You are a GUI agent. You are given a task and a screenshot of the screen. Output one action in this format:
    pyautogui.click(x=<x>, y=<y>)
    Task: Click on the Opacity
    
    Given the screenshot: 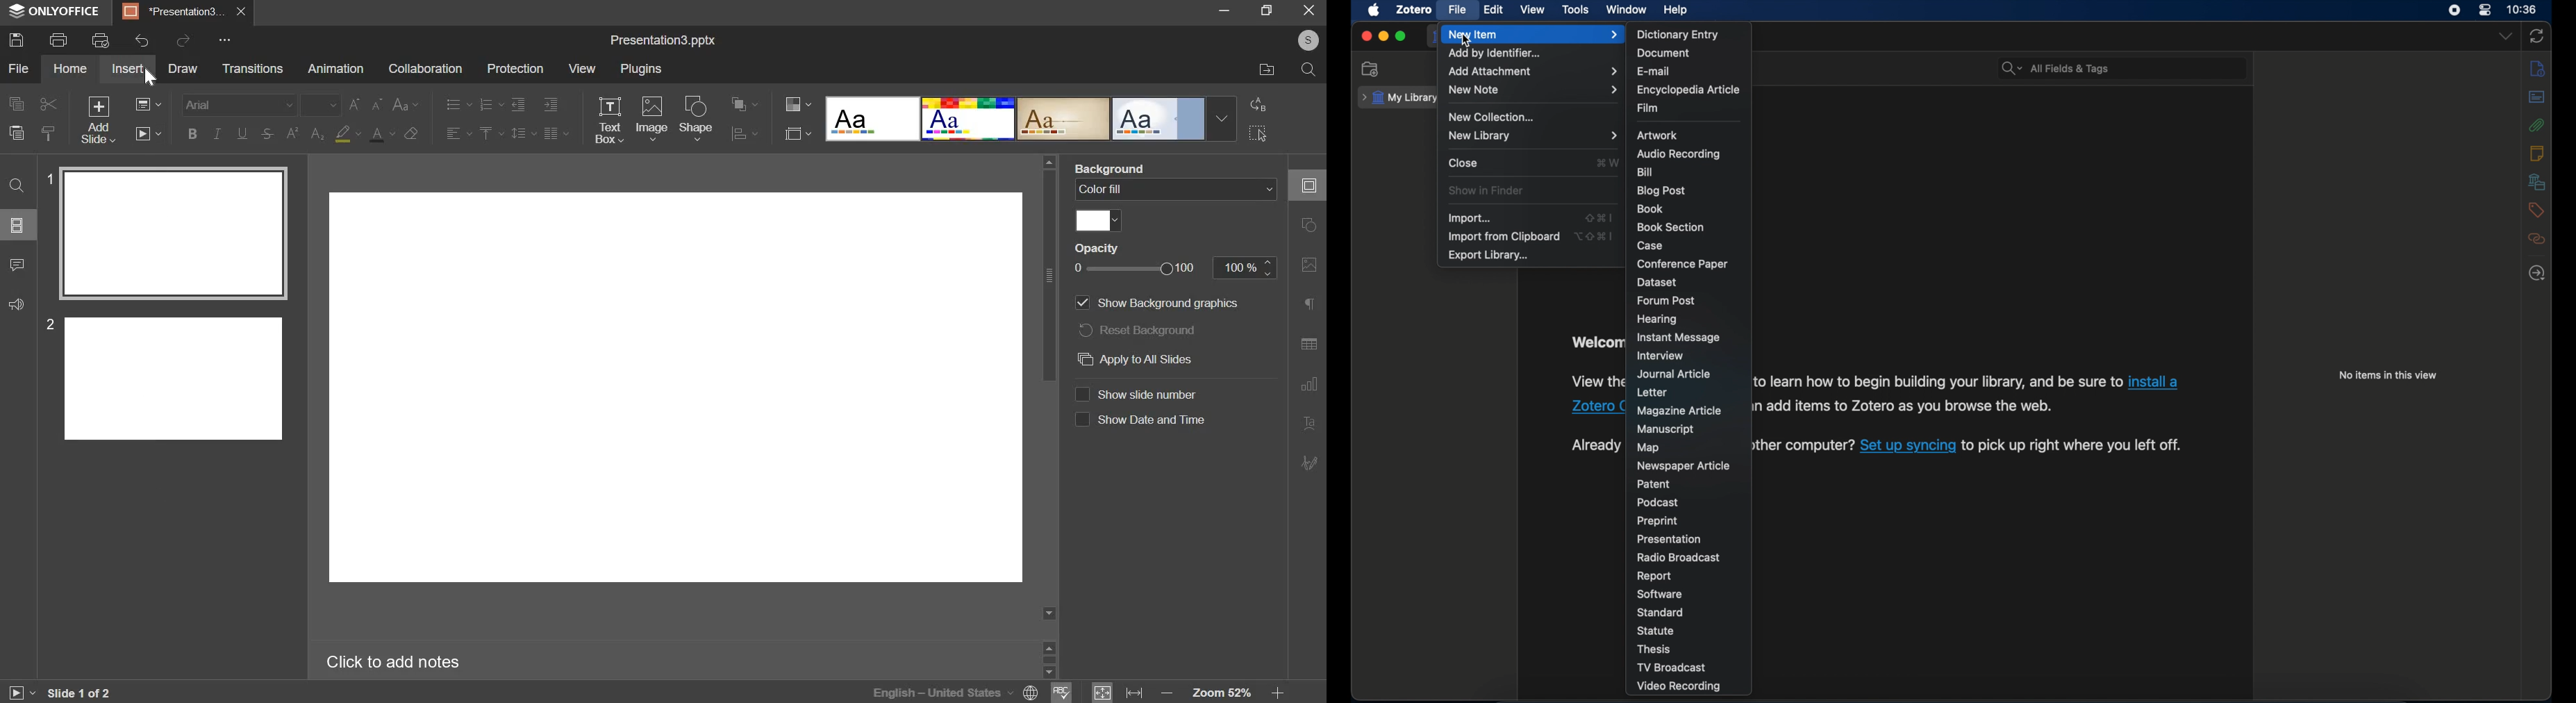 What is the action you would take?
    pyautogui.click(x=1097, y=247)
    